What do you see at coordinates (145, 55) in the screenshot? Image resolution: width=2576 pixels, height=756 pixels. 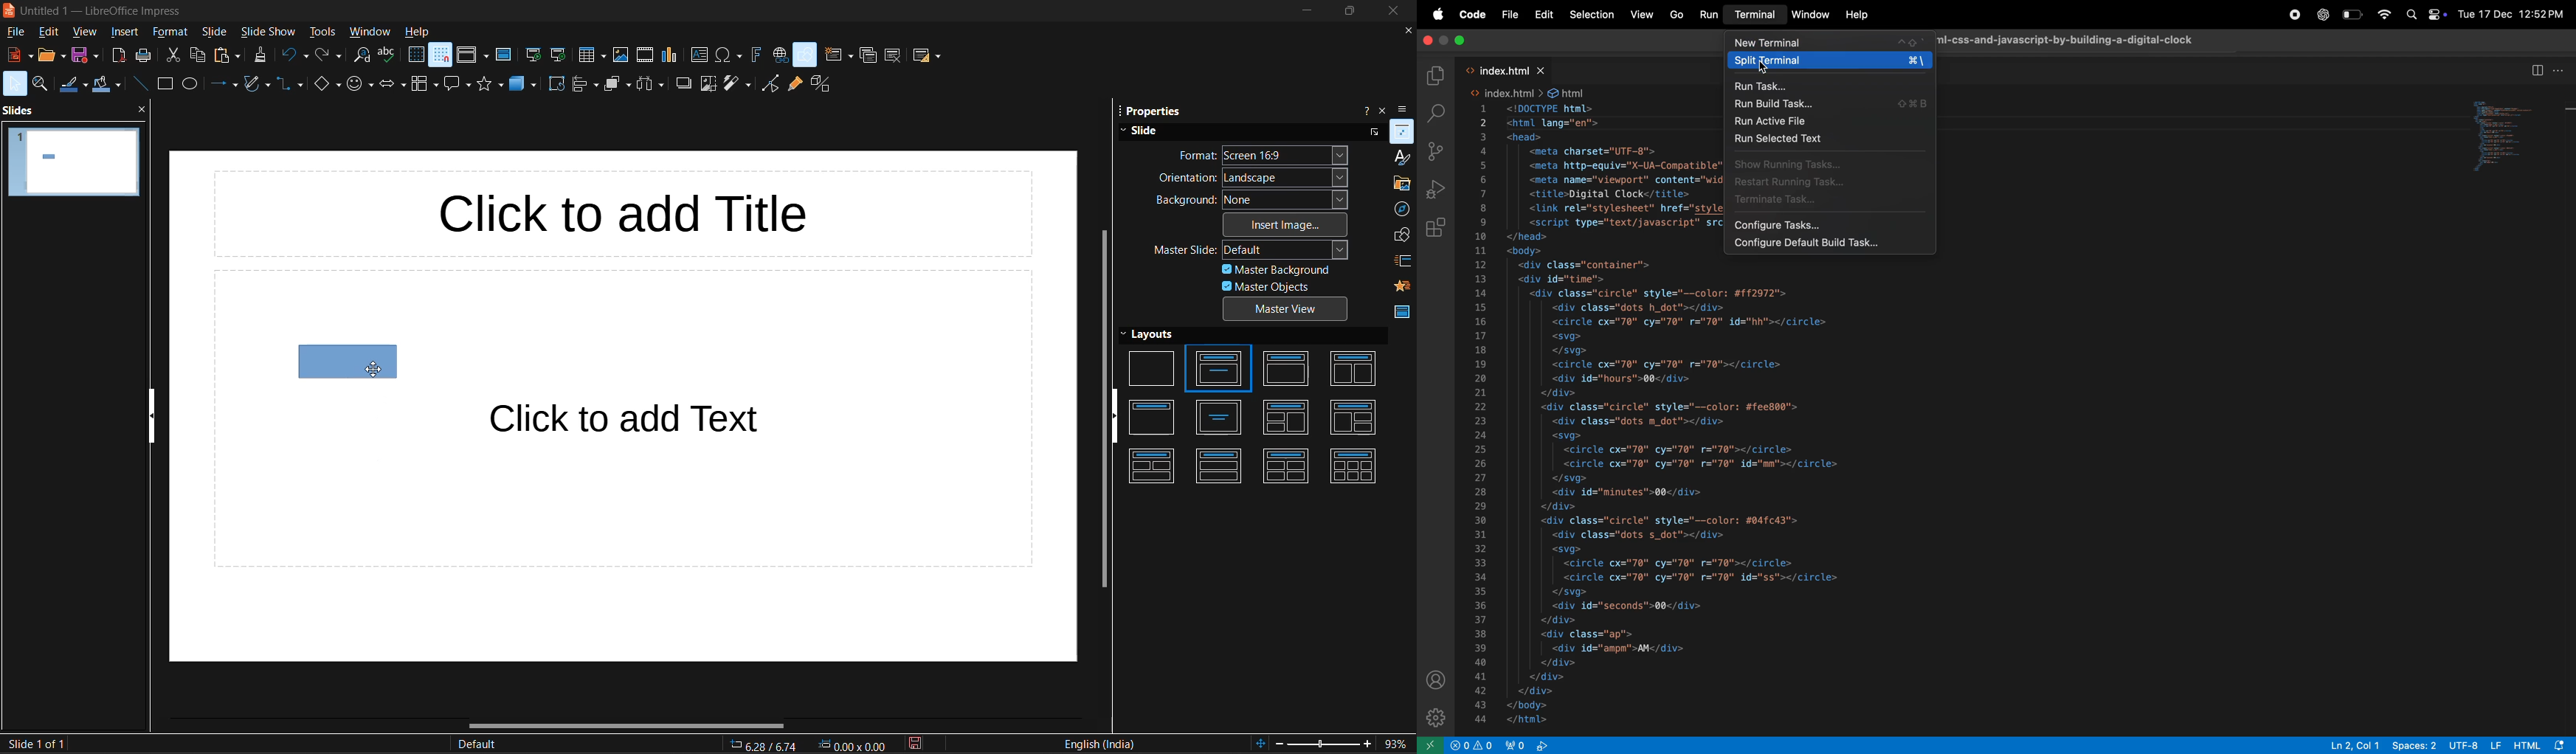 I see `print` at bounding box center [145, 55].